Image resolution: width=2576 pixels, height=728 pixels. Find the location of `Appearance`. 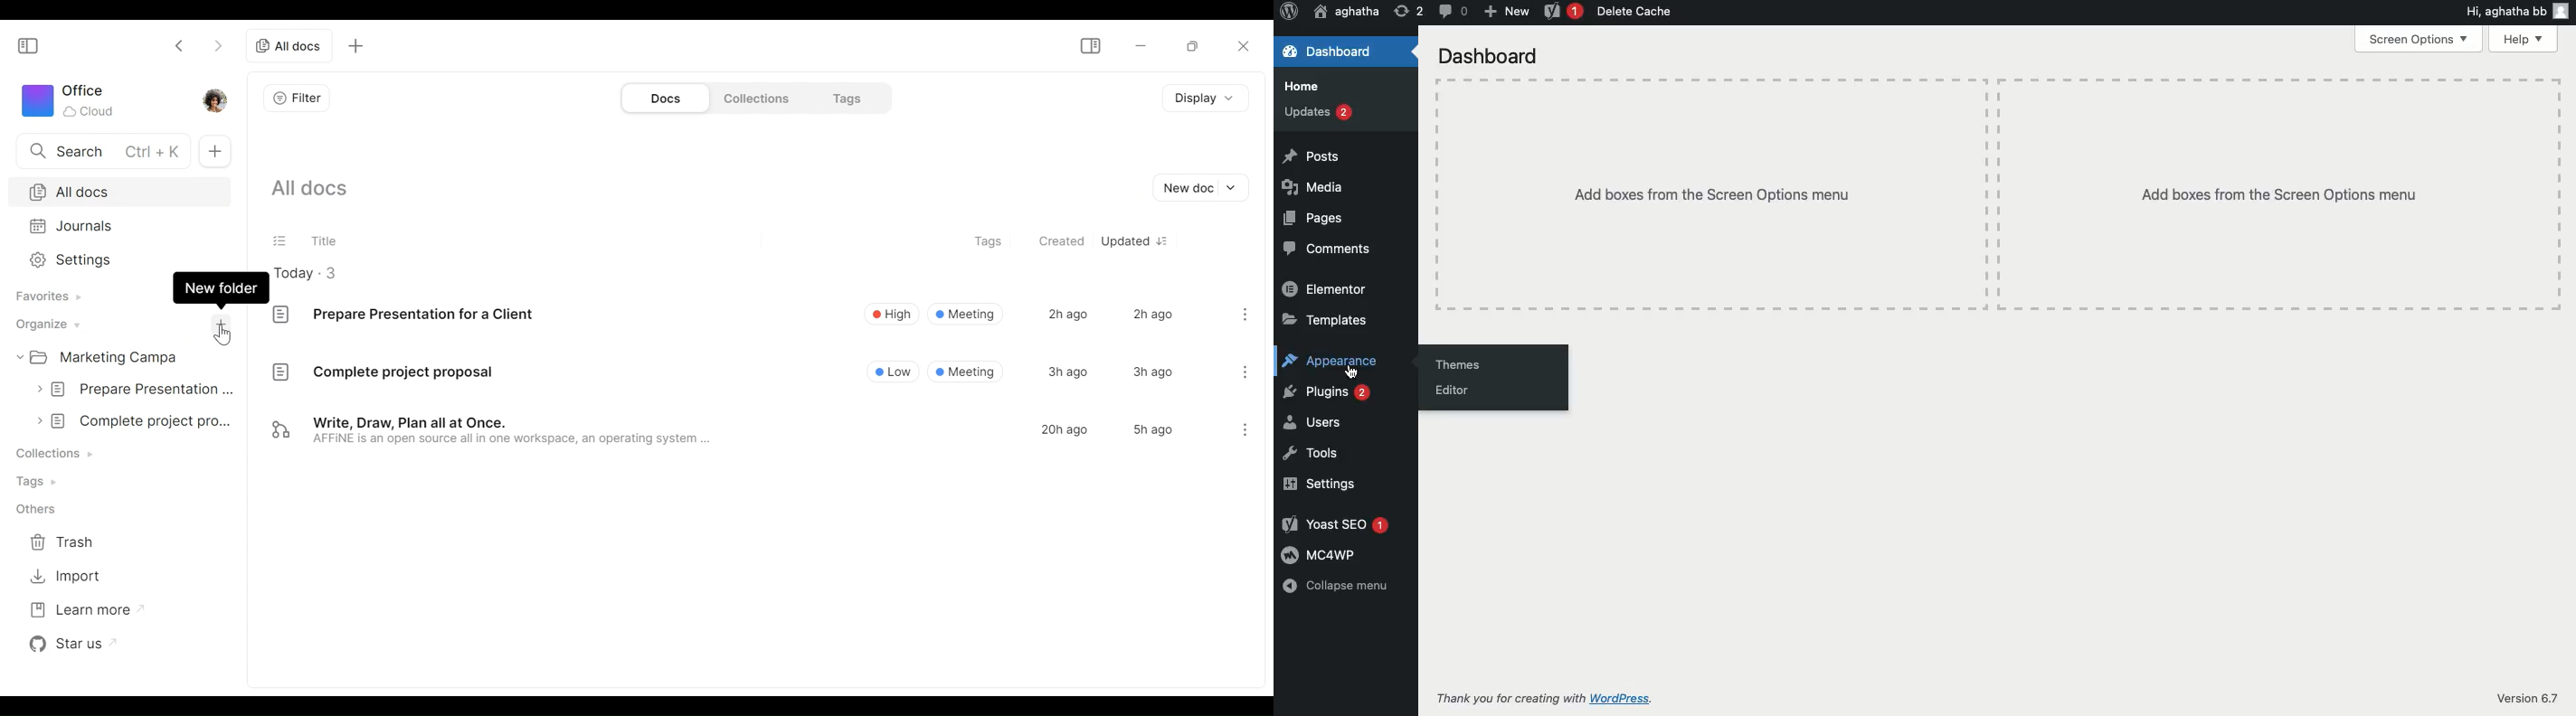

Appearance is located at coordinates (1333, 364).